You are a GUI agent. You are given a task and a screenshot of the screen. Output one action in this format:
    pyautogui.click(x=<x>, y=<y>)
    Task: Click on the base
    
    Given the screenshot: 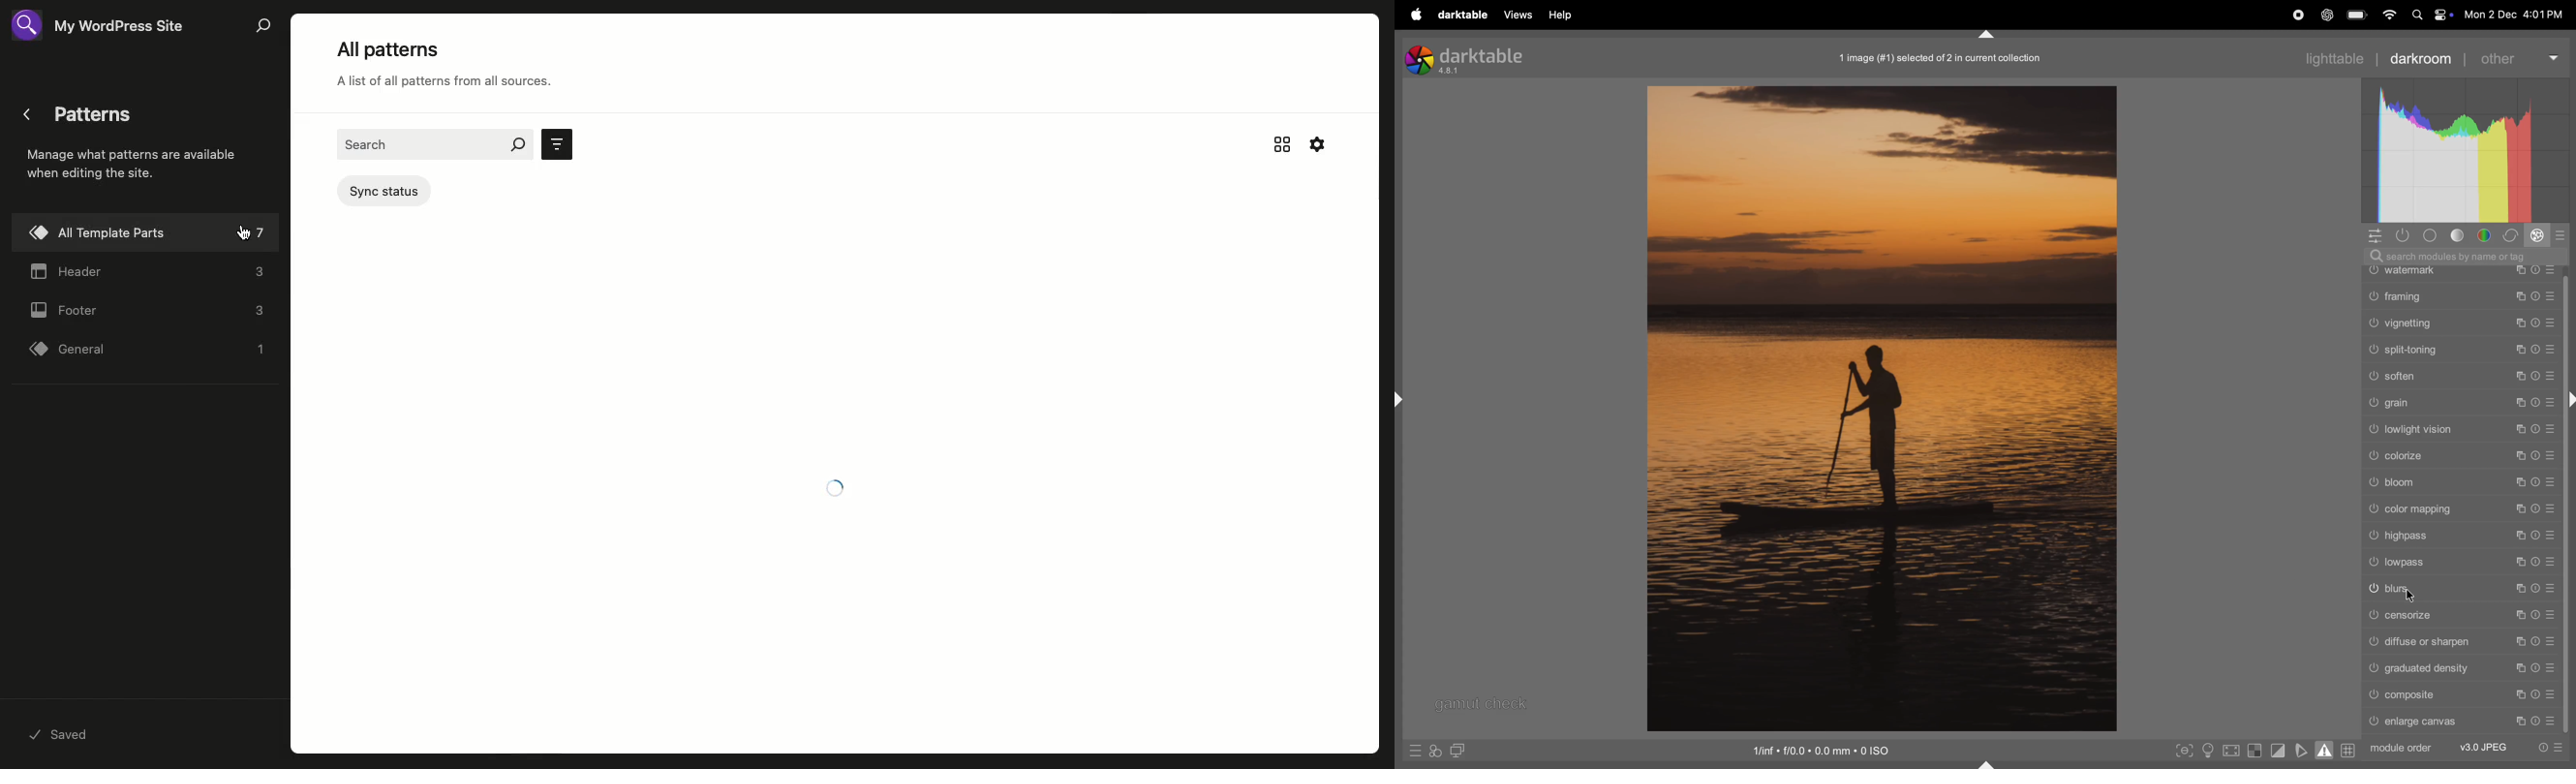 What is the action you would take?
    pyautogui.click(x=2434, y=235)
    